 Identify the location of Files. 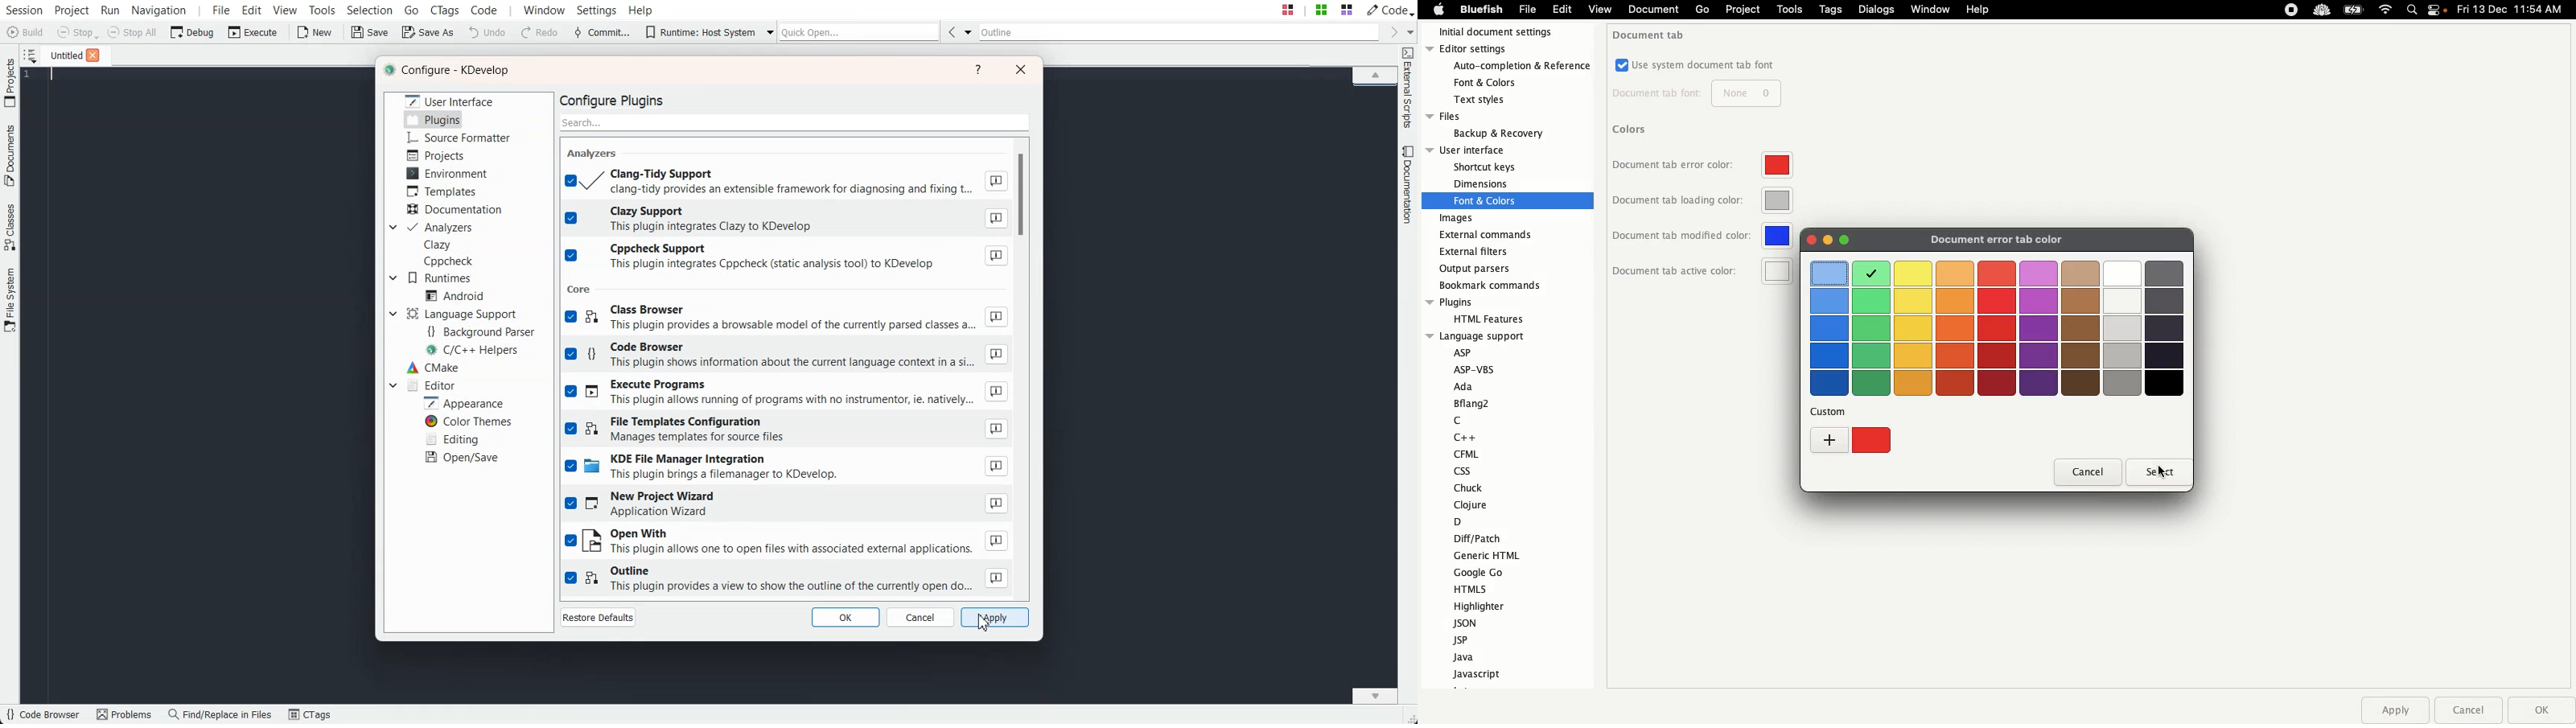
(1486, 116).